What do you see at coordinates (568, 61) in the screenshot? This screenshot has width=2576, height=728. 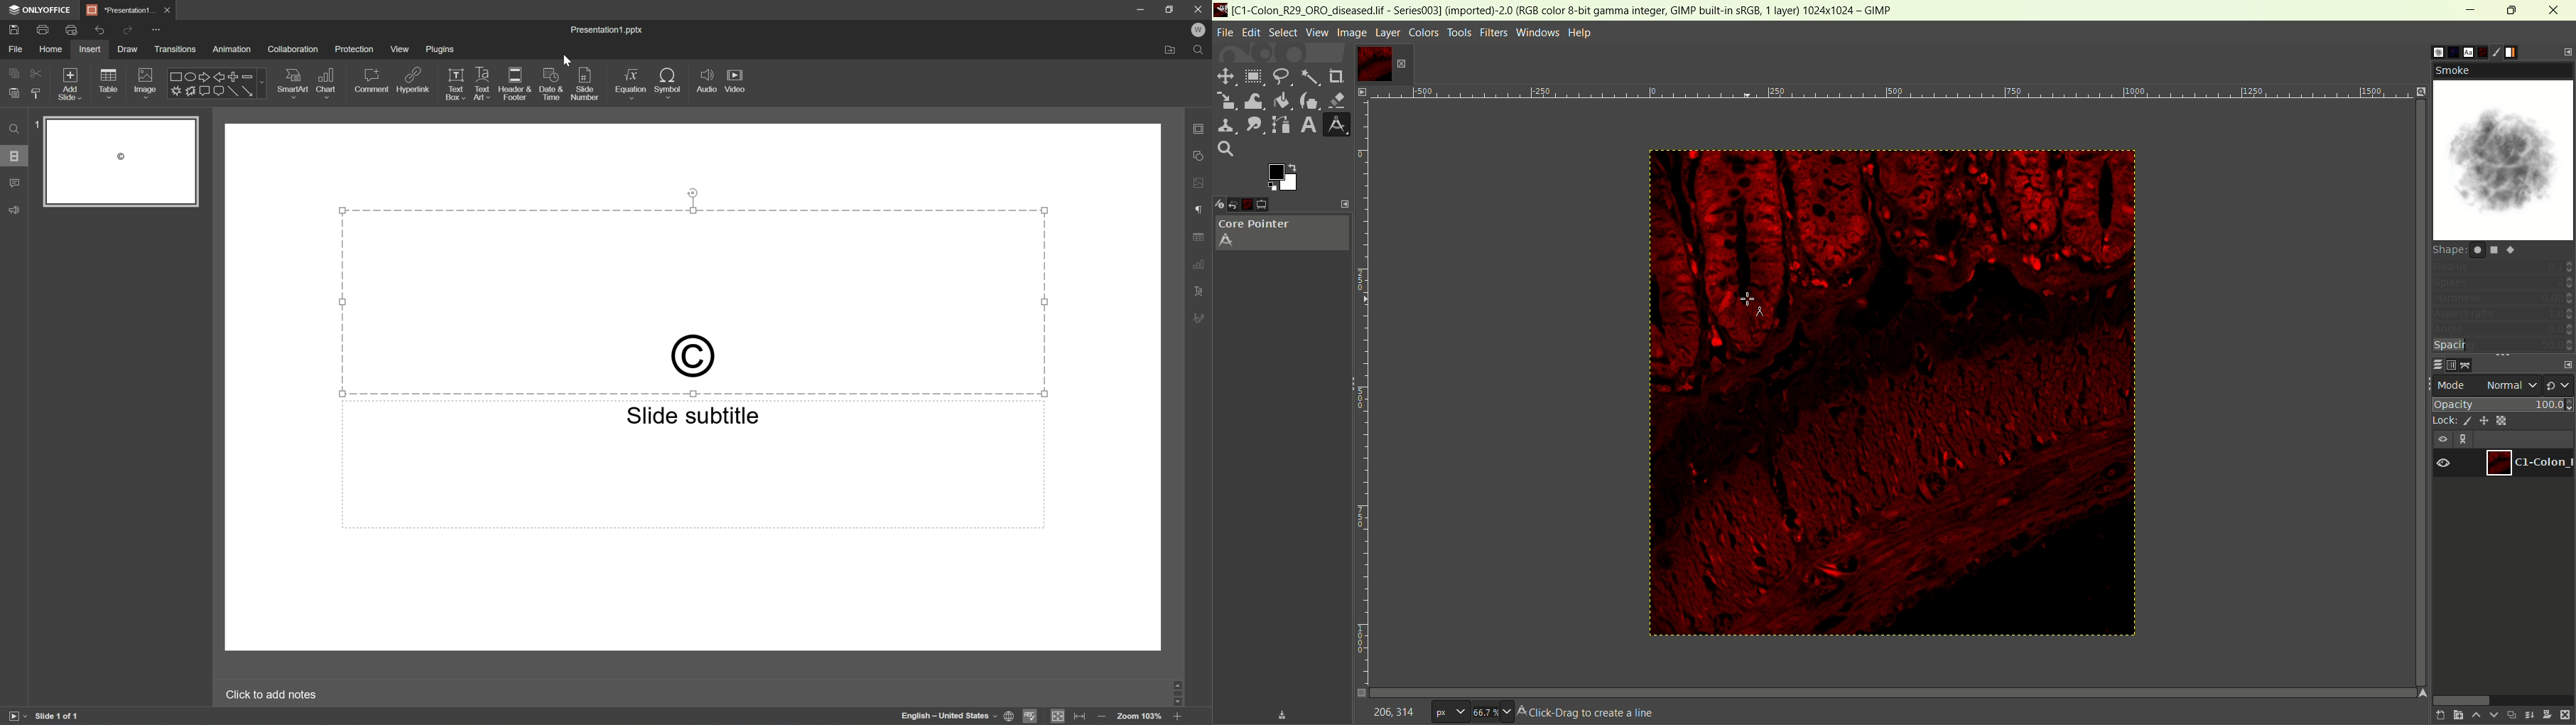 I see `Cursor` at bounding box center [568, 61].